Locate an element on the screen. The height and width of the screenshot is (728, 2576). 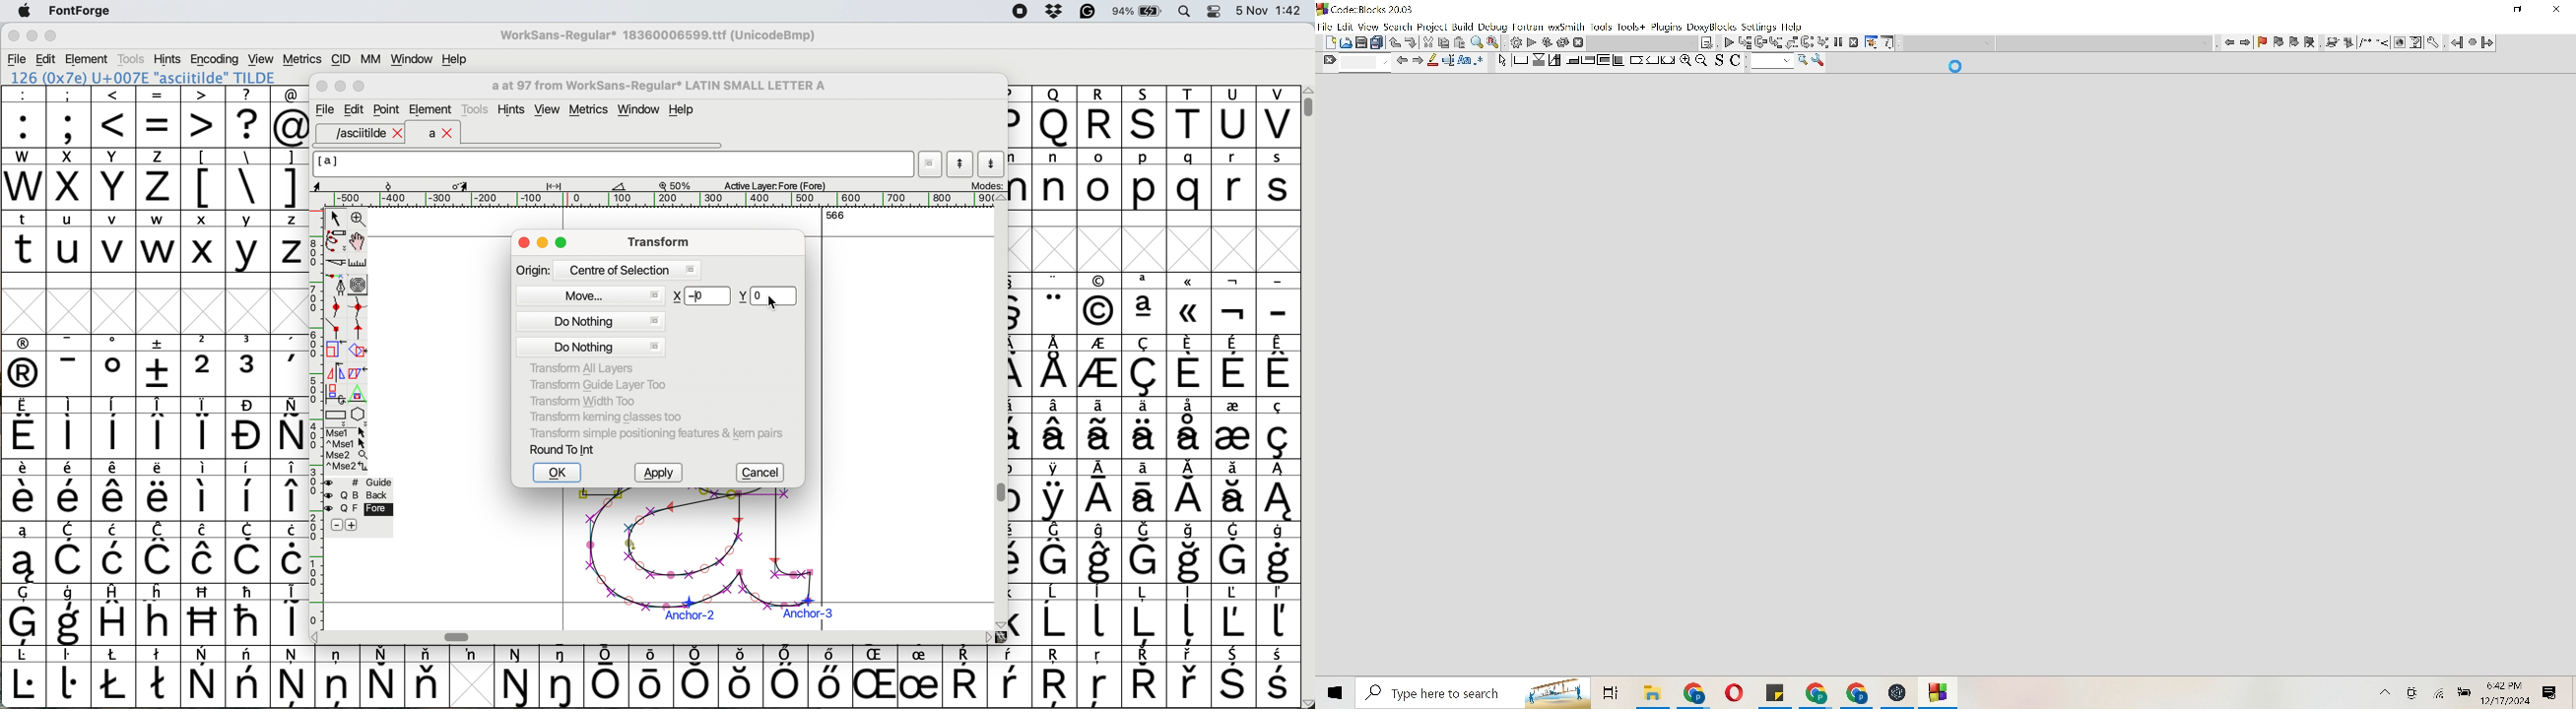
scroll button is located at coordinates (1002, 198).